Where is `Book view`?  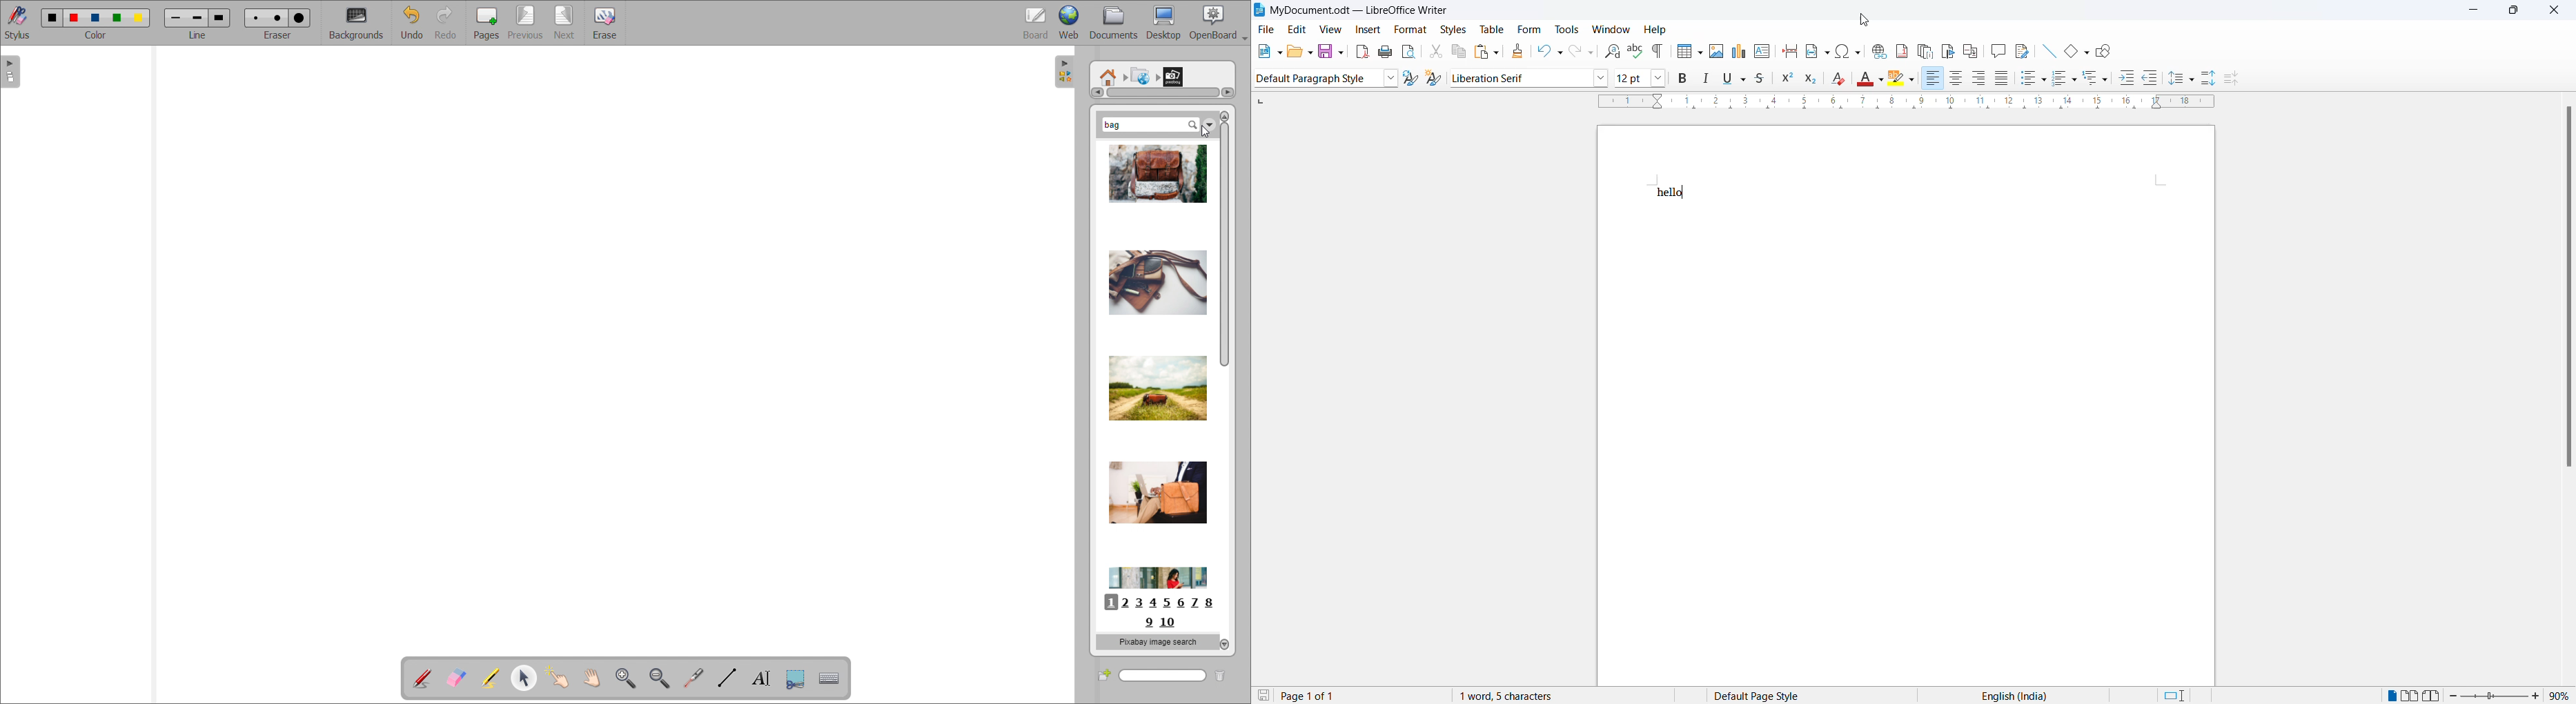 Book view is located at coordinates (2433, 695).